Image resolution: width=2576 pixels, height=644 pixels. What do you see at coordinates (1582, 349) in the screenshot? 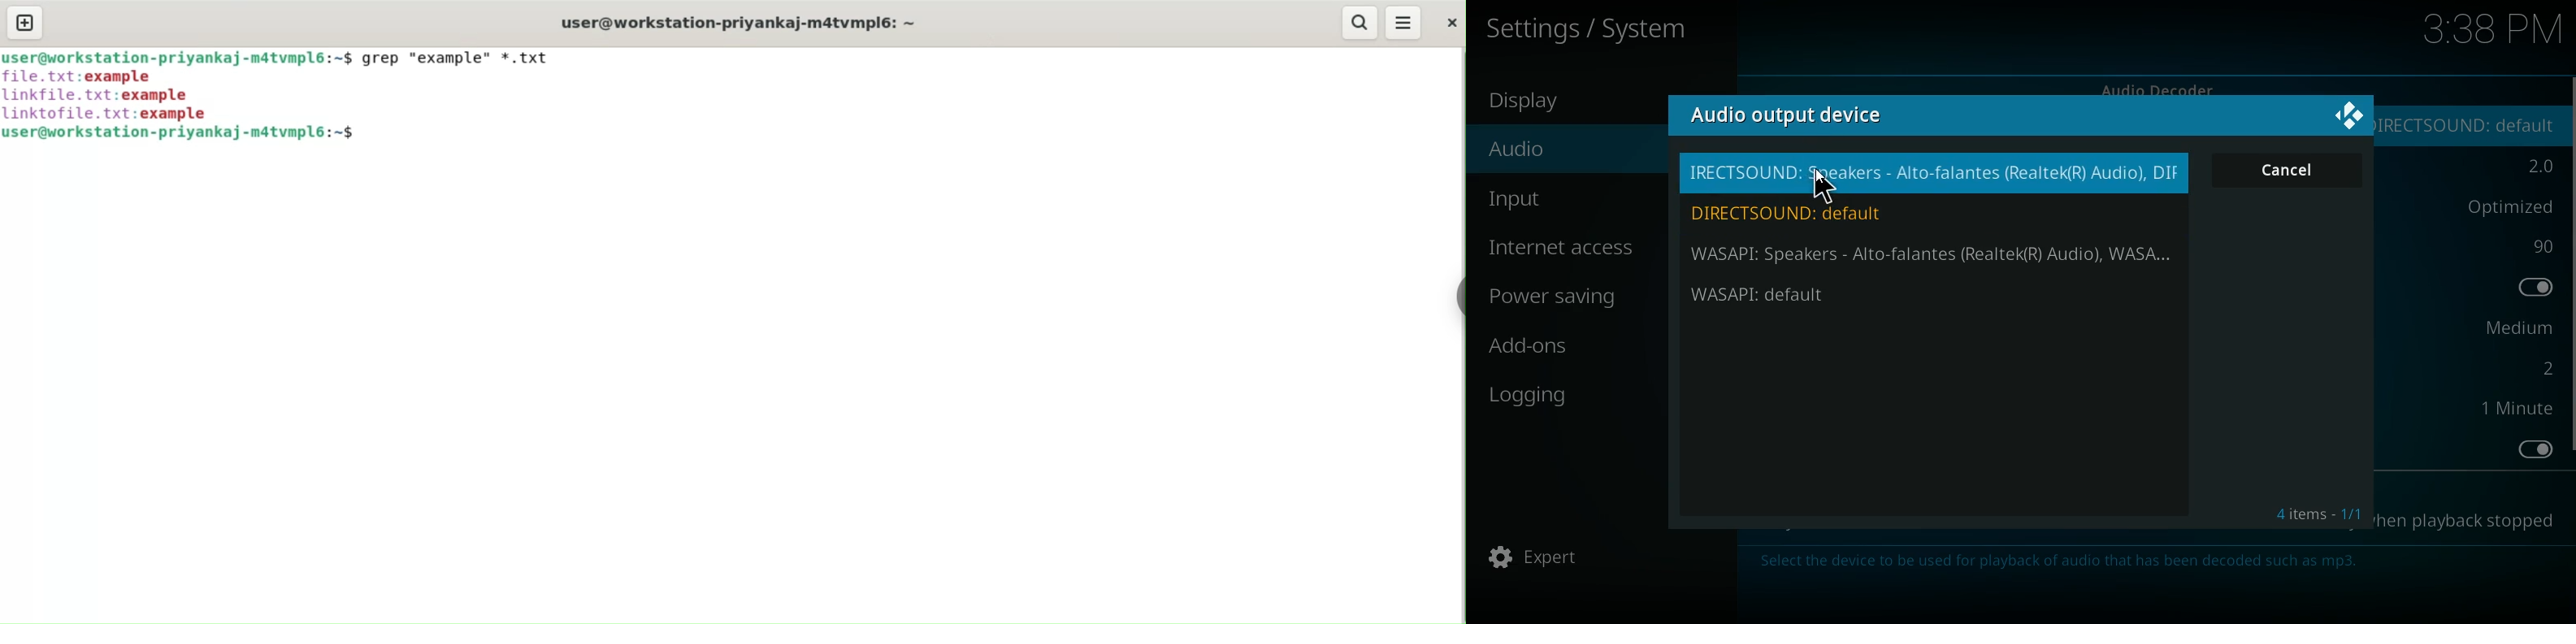
I see `add-ons` at bounding box center [1582, 349].